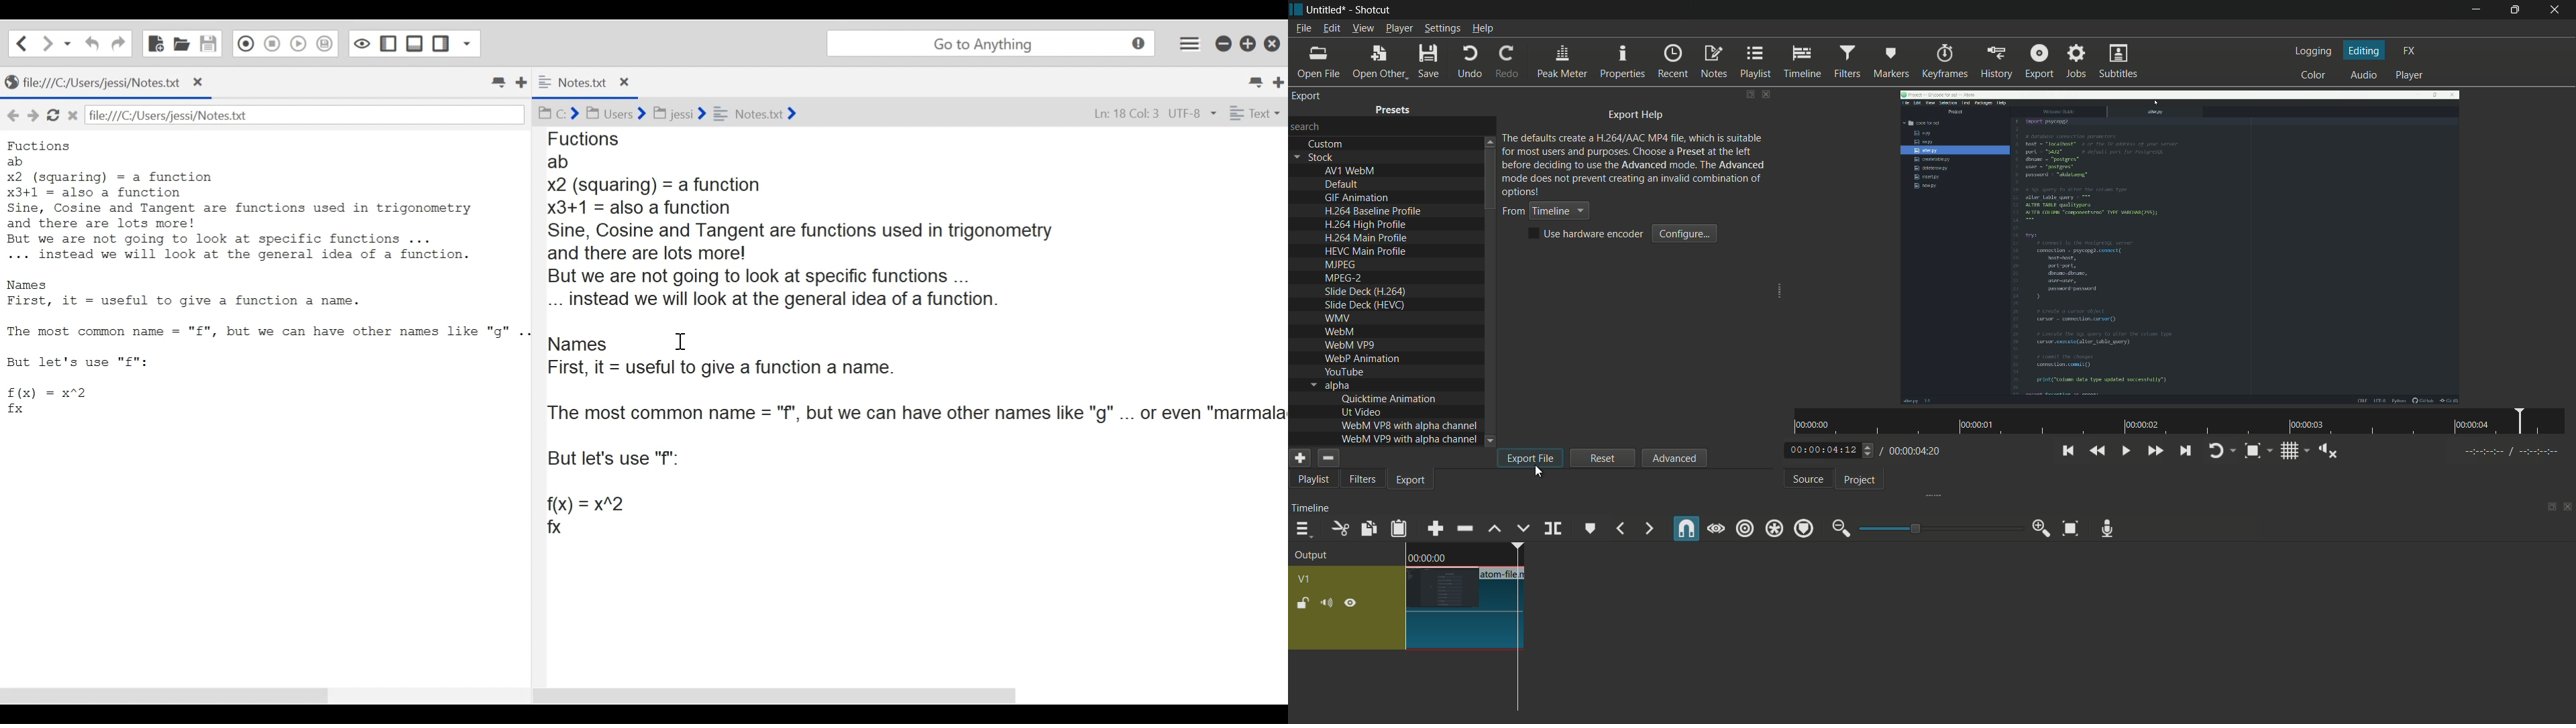 This screenshot has width=2576, height=728. What do you see at coordinates (2108, 529) in the screenshot?
I see `record audio` at bounding box center [2108, 529].